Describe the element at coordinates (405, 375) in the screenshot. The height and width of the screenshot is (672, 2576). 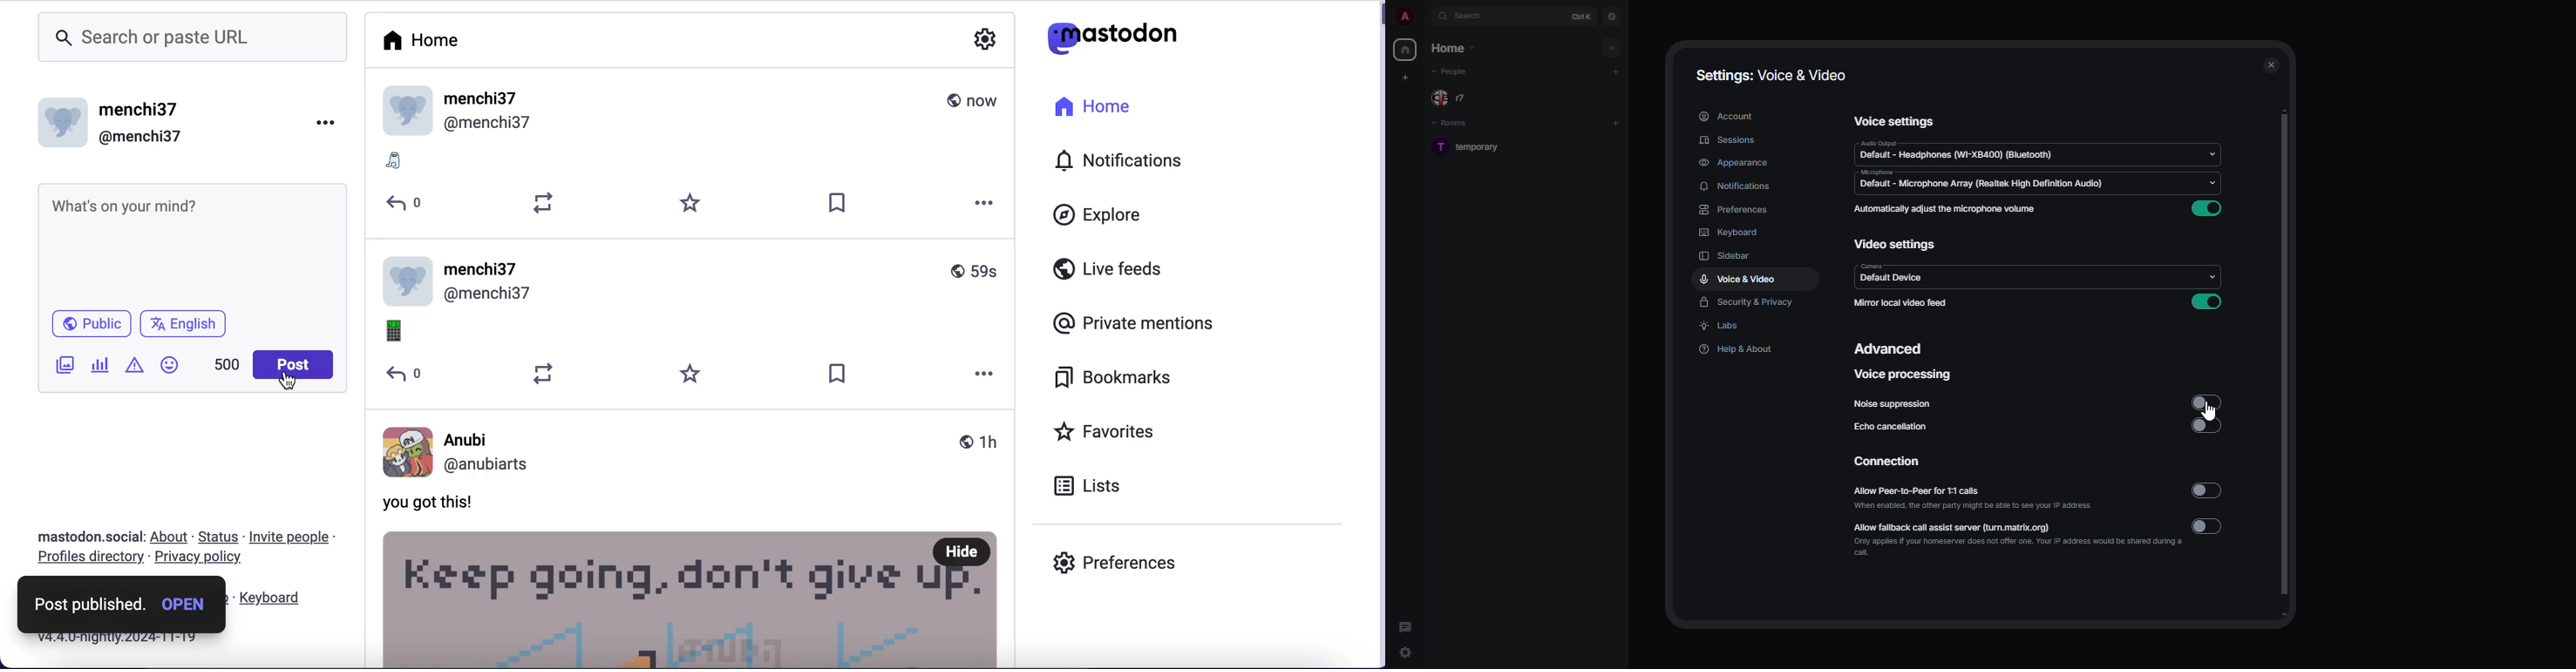
I see `reply` at that location.